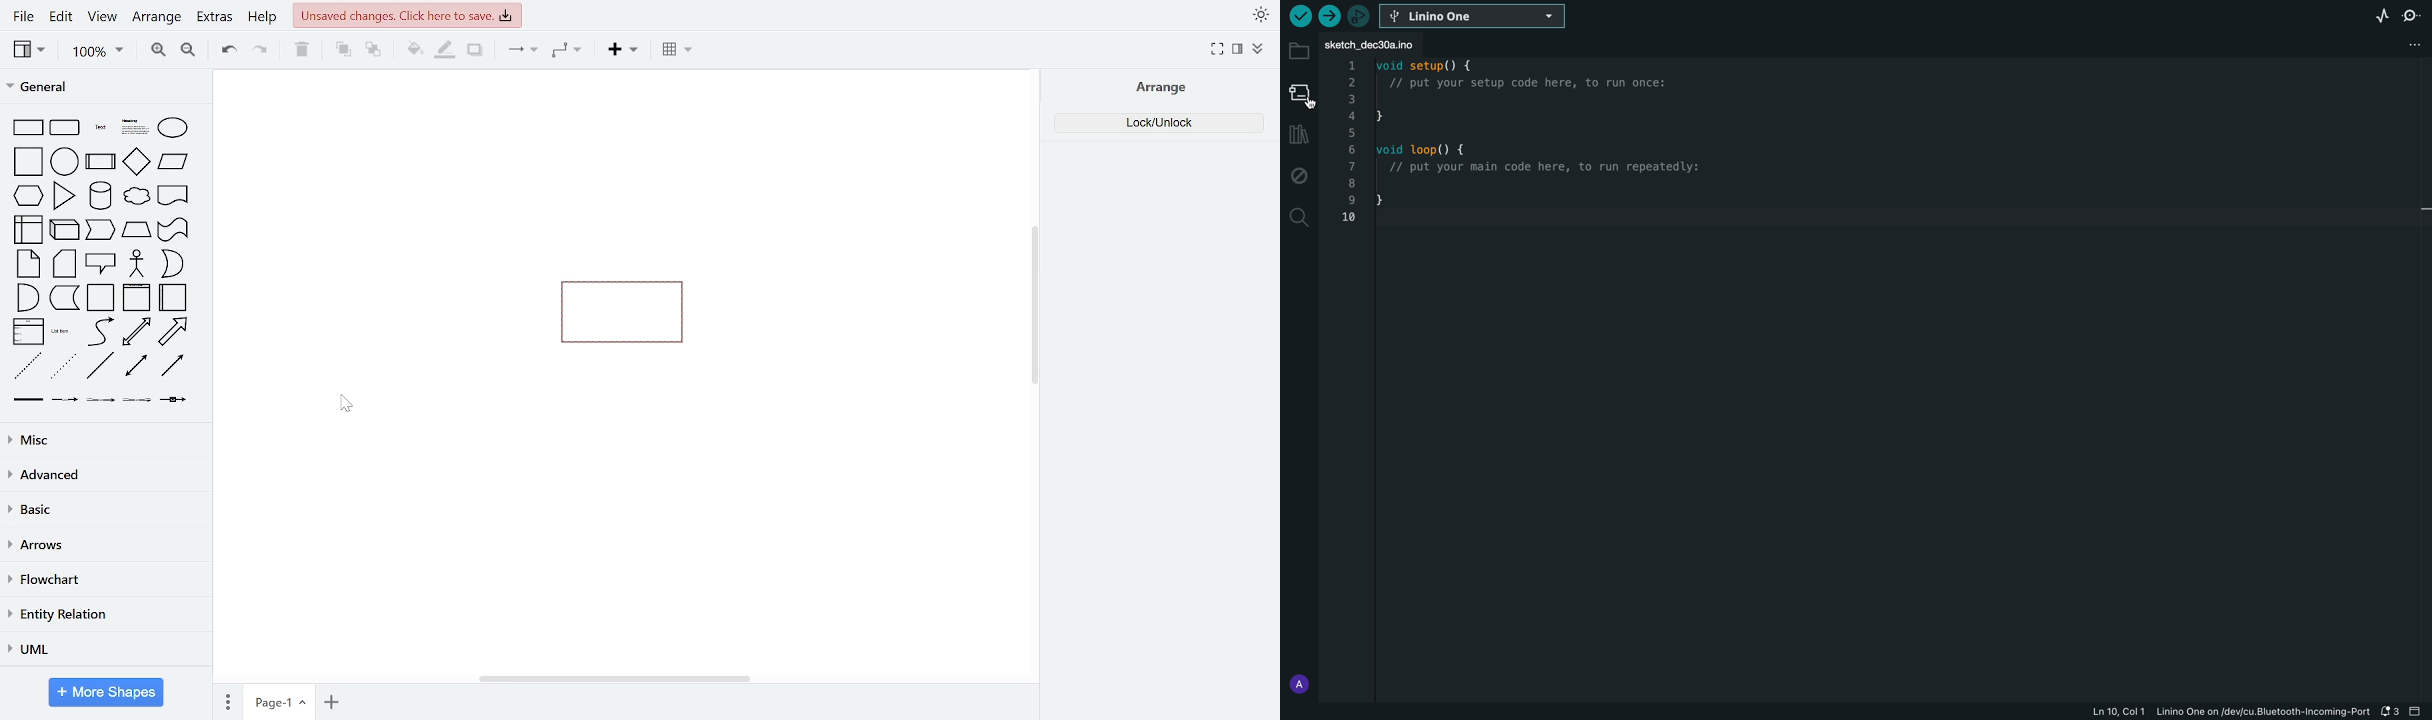 The width and height of the screenshot is (2436, 728). What do you see at coordinates (331, 703) in the screenshot?
I see `add page` at bounding box center [331, 703].